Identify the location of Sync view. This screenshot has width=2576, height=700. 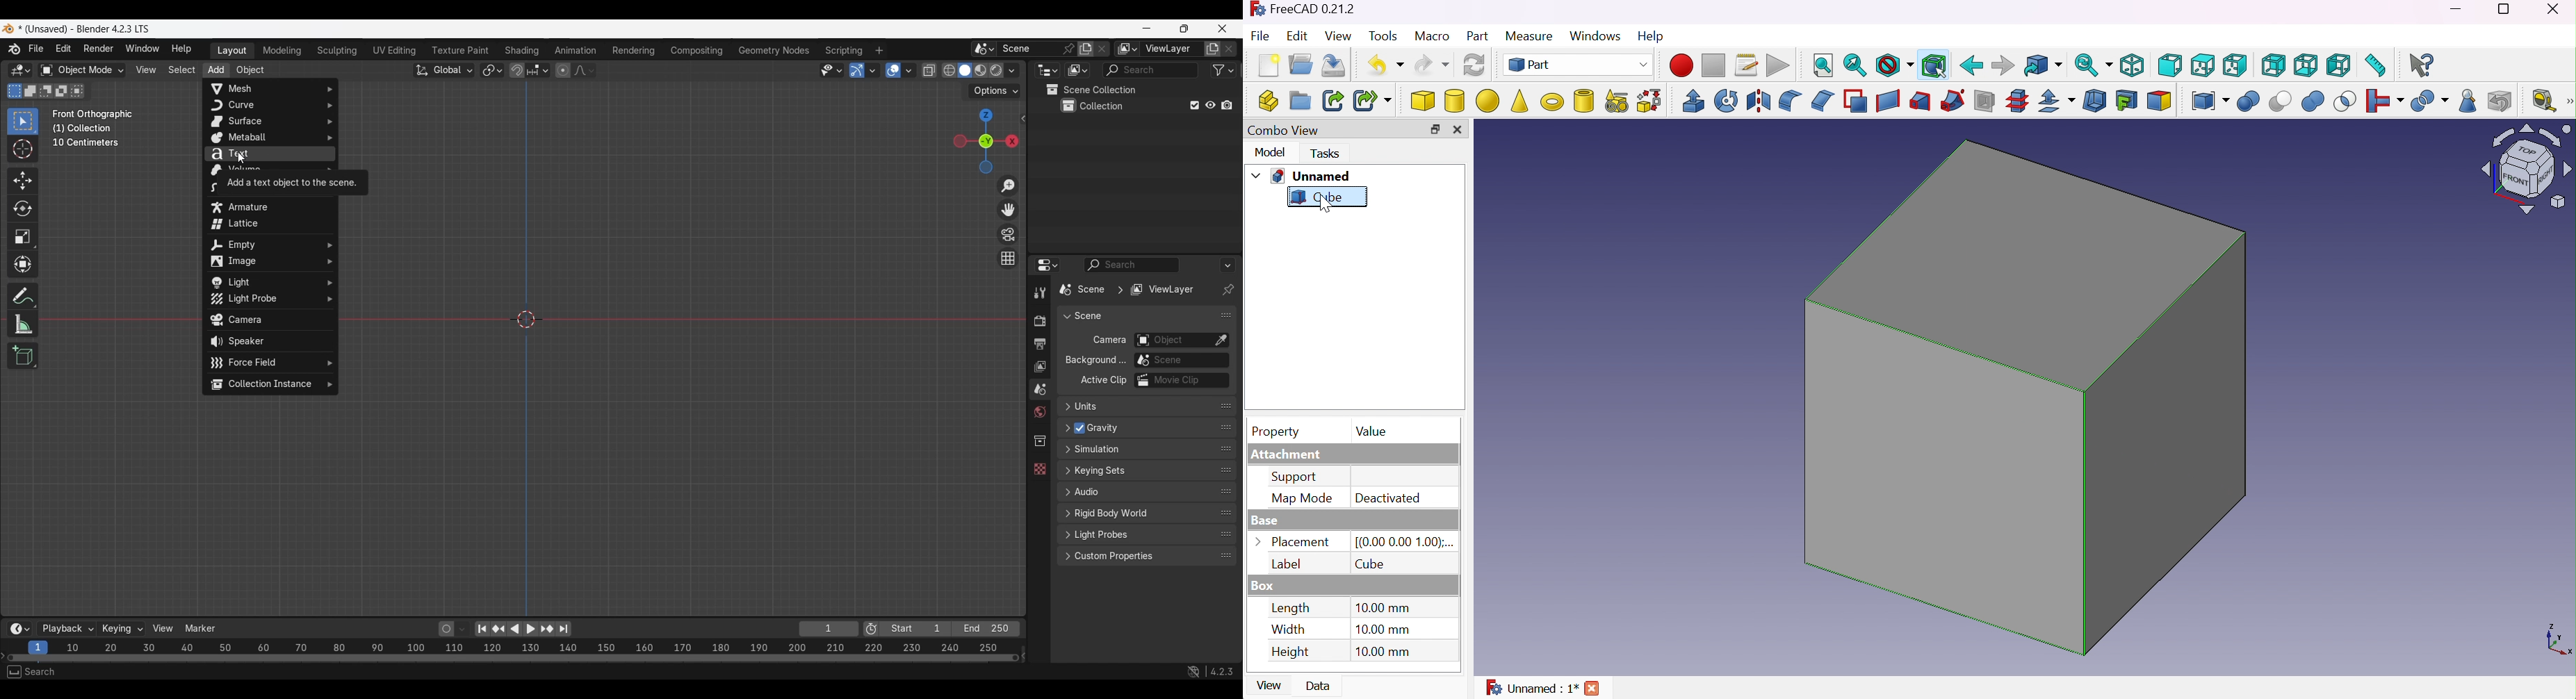
(2092, 67).